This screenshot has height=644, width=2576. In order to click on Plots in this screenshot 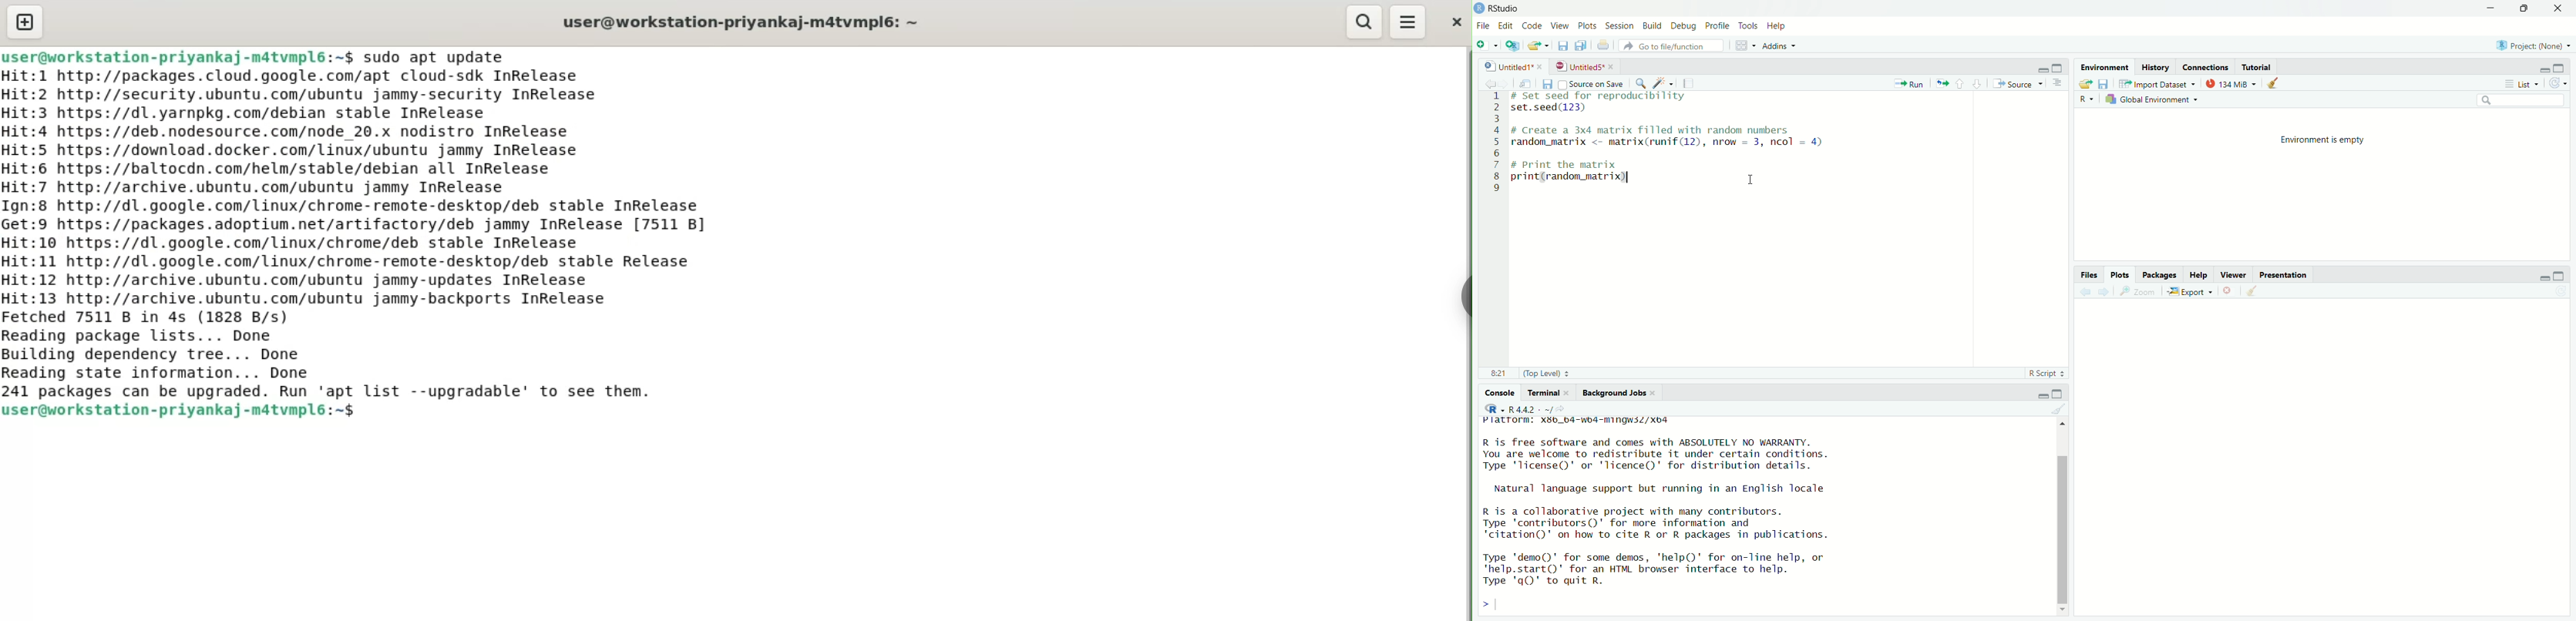, I will do `click(1587, 26)`.